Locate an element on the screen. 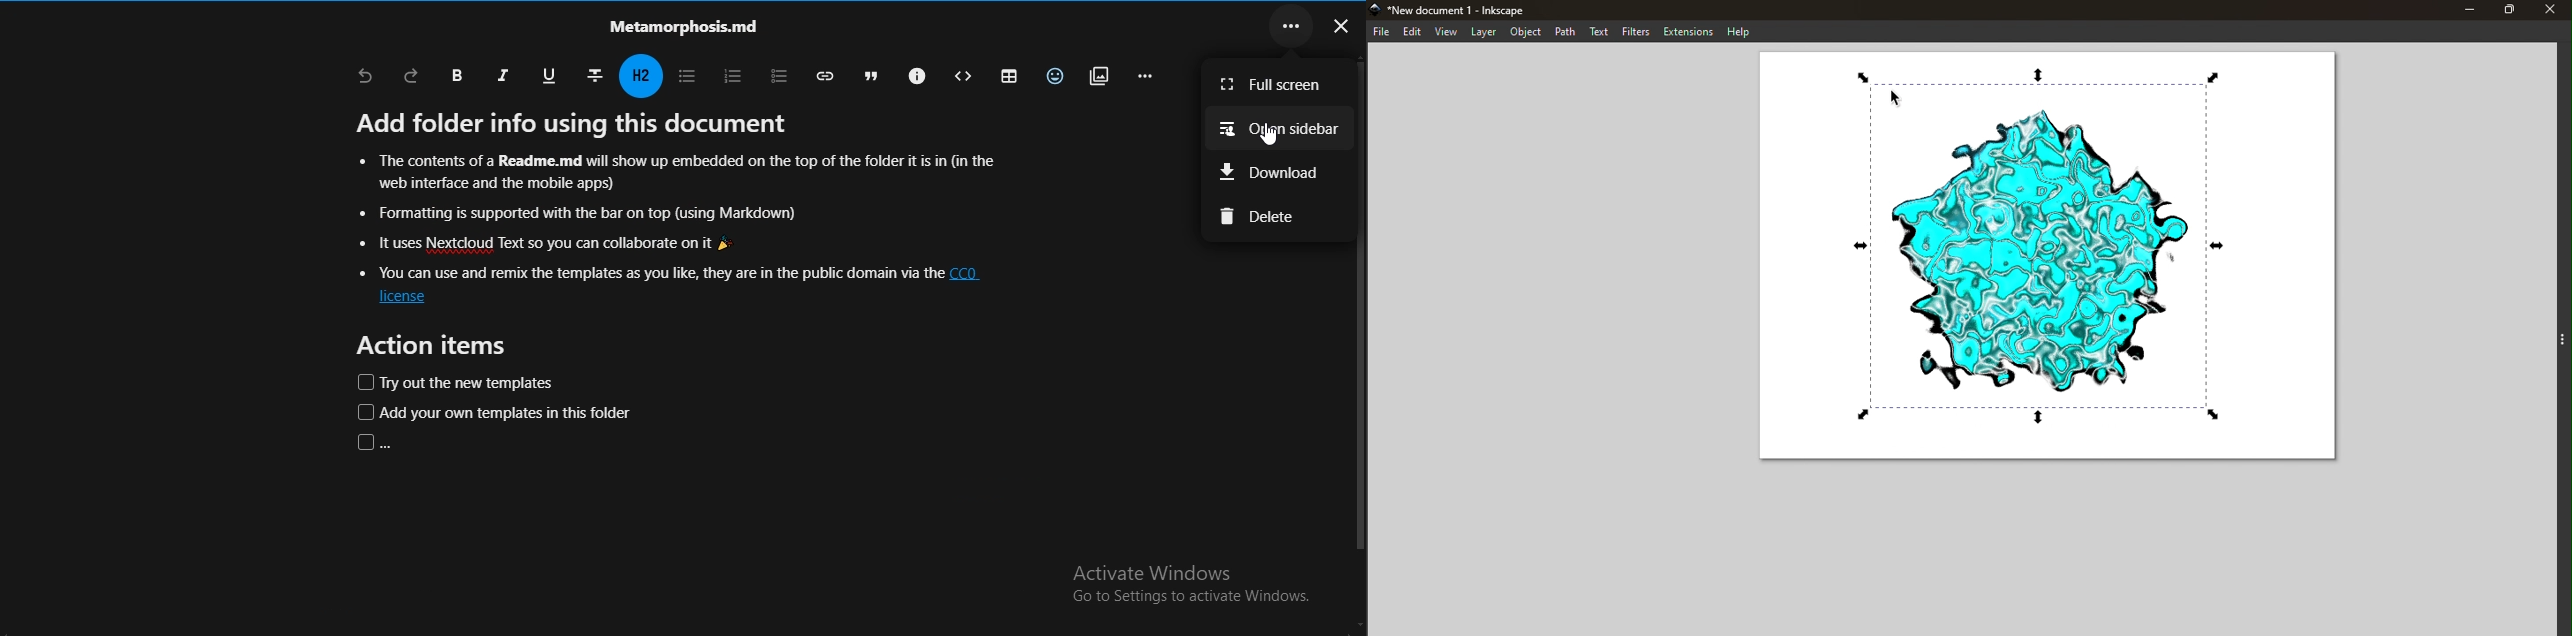  callouts is located at coordinates (914, 74).